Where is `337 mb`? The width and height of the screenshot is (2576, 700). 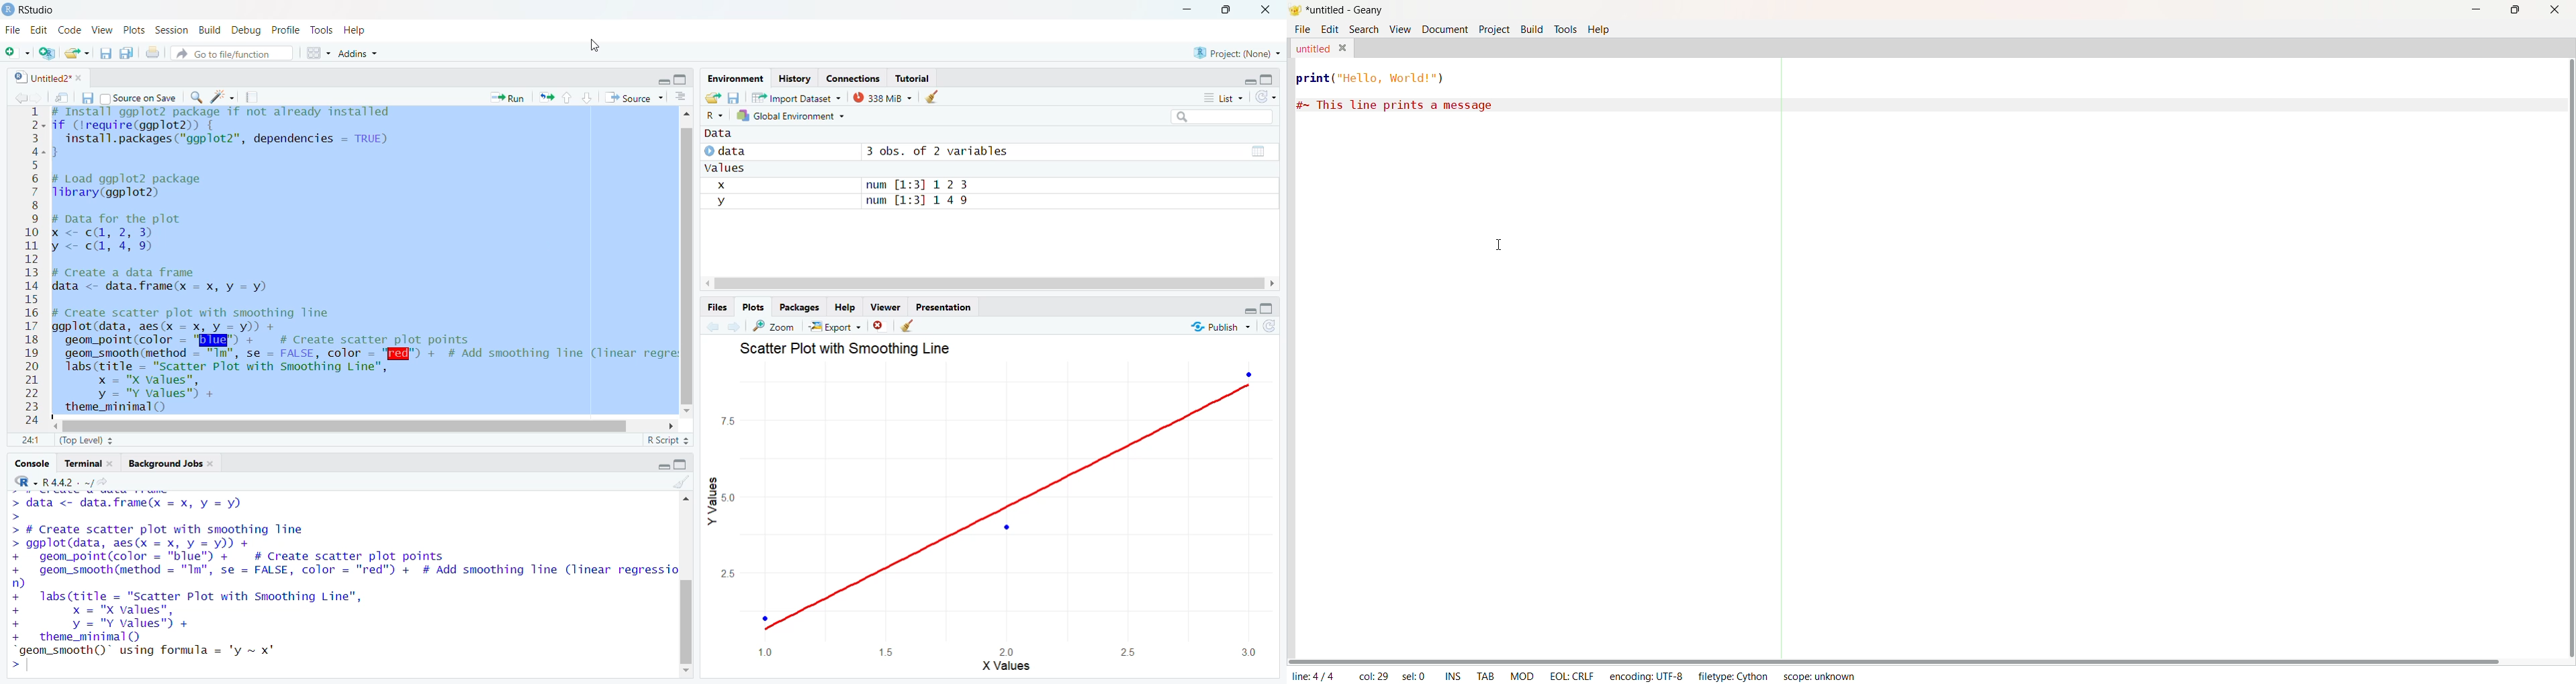 337 mb is located at coordinates (887, 99).